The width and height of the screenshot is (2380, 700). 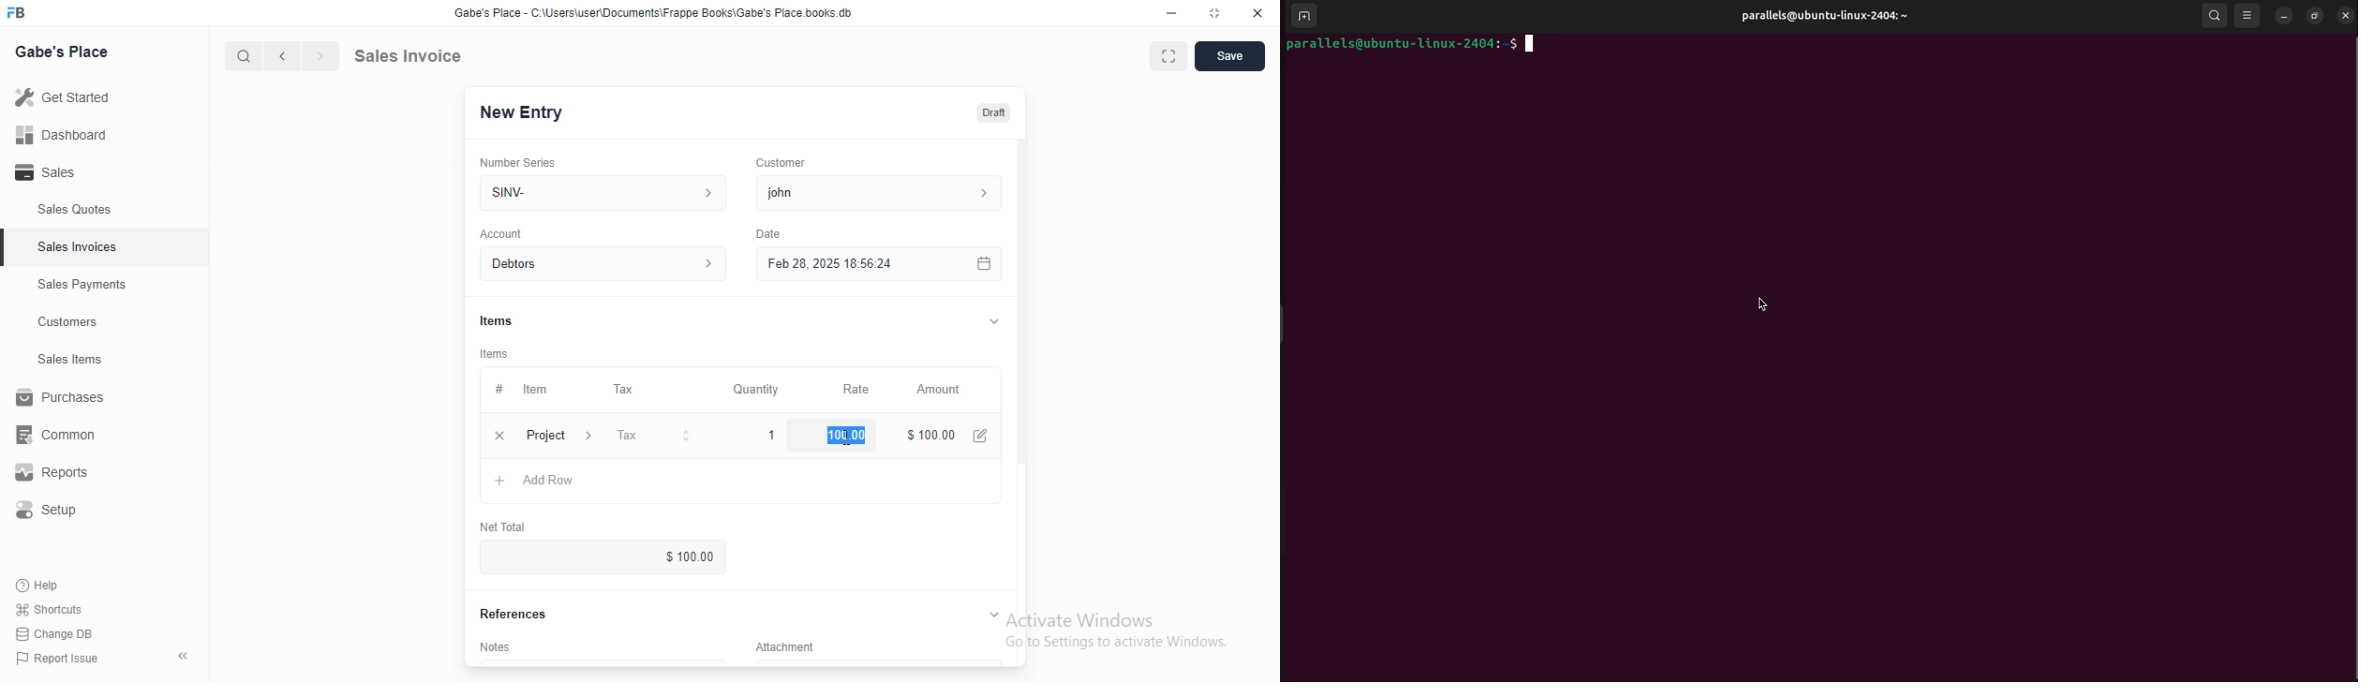 What do you see at coordinates (66, 50) in the screenshot?
I see `Gabe's Place` at bounding box center [66, 50].